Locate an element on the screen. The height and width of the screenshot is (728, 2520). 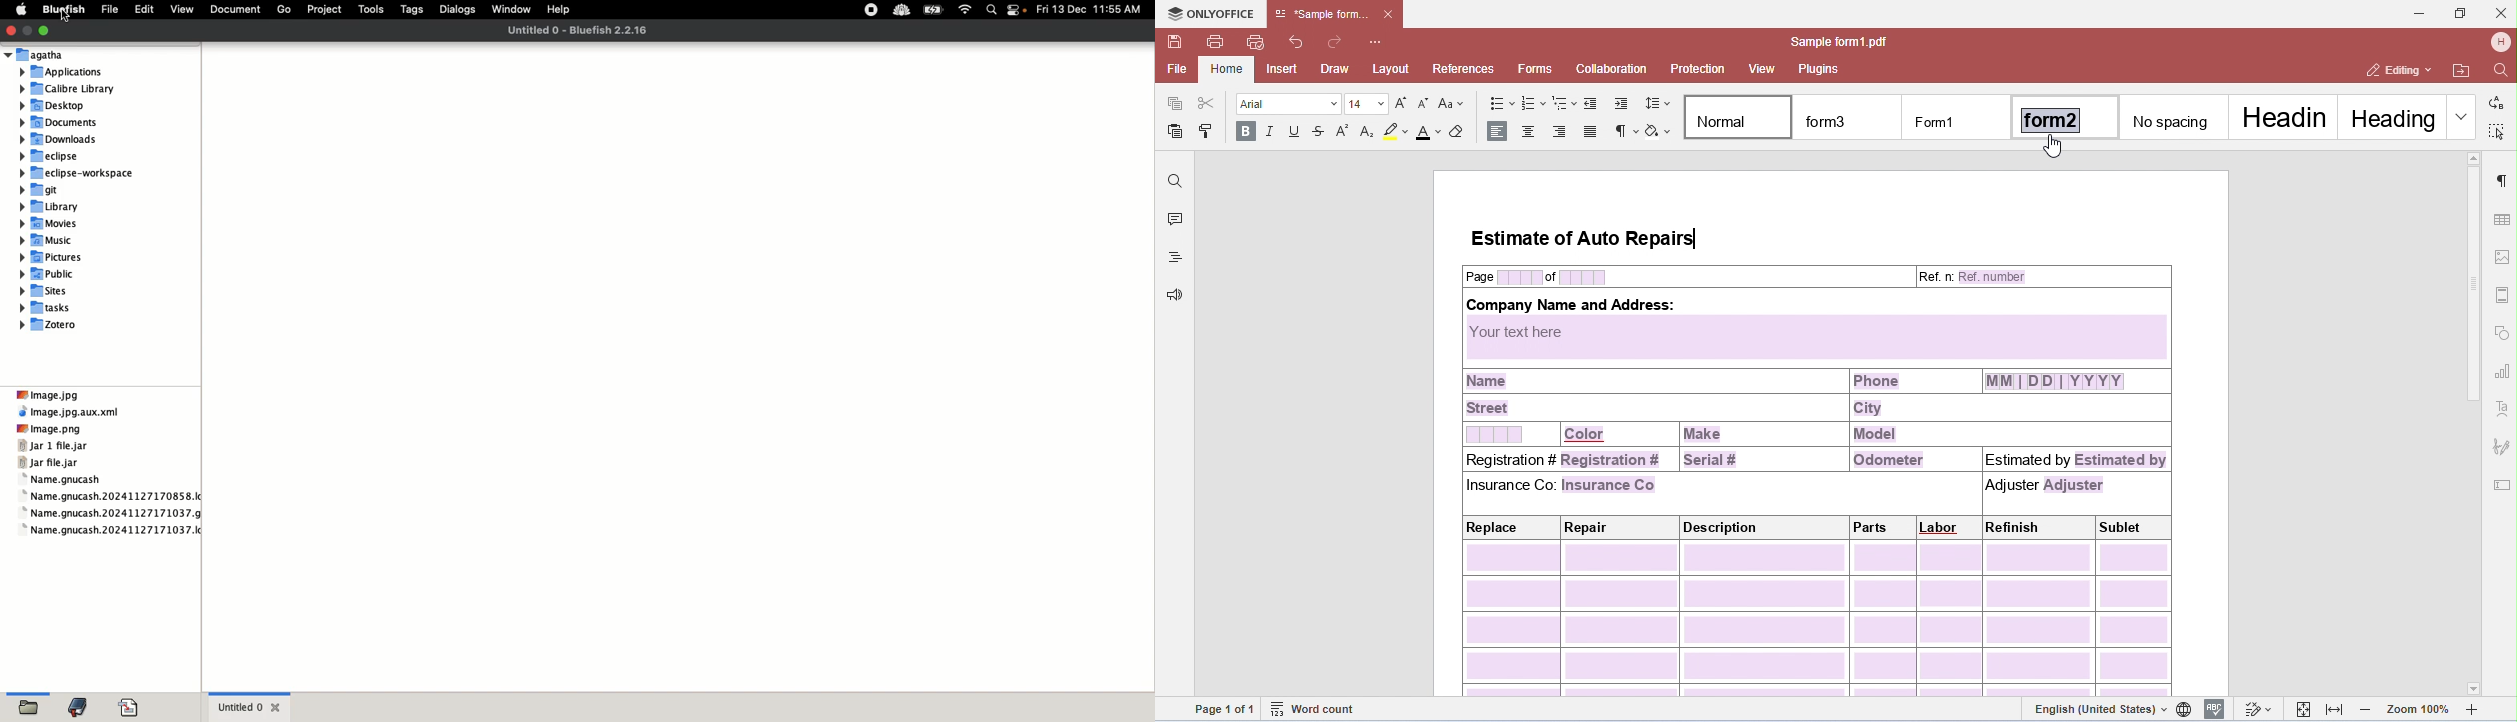
Charge is located at coordinates (933, 11).